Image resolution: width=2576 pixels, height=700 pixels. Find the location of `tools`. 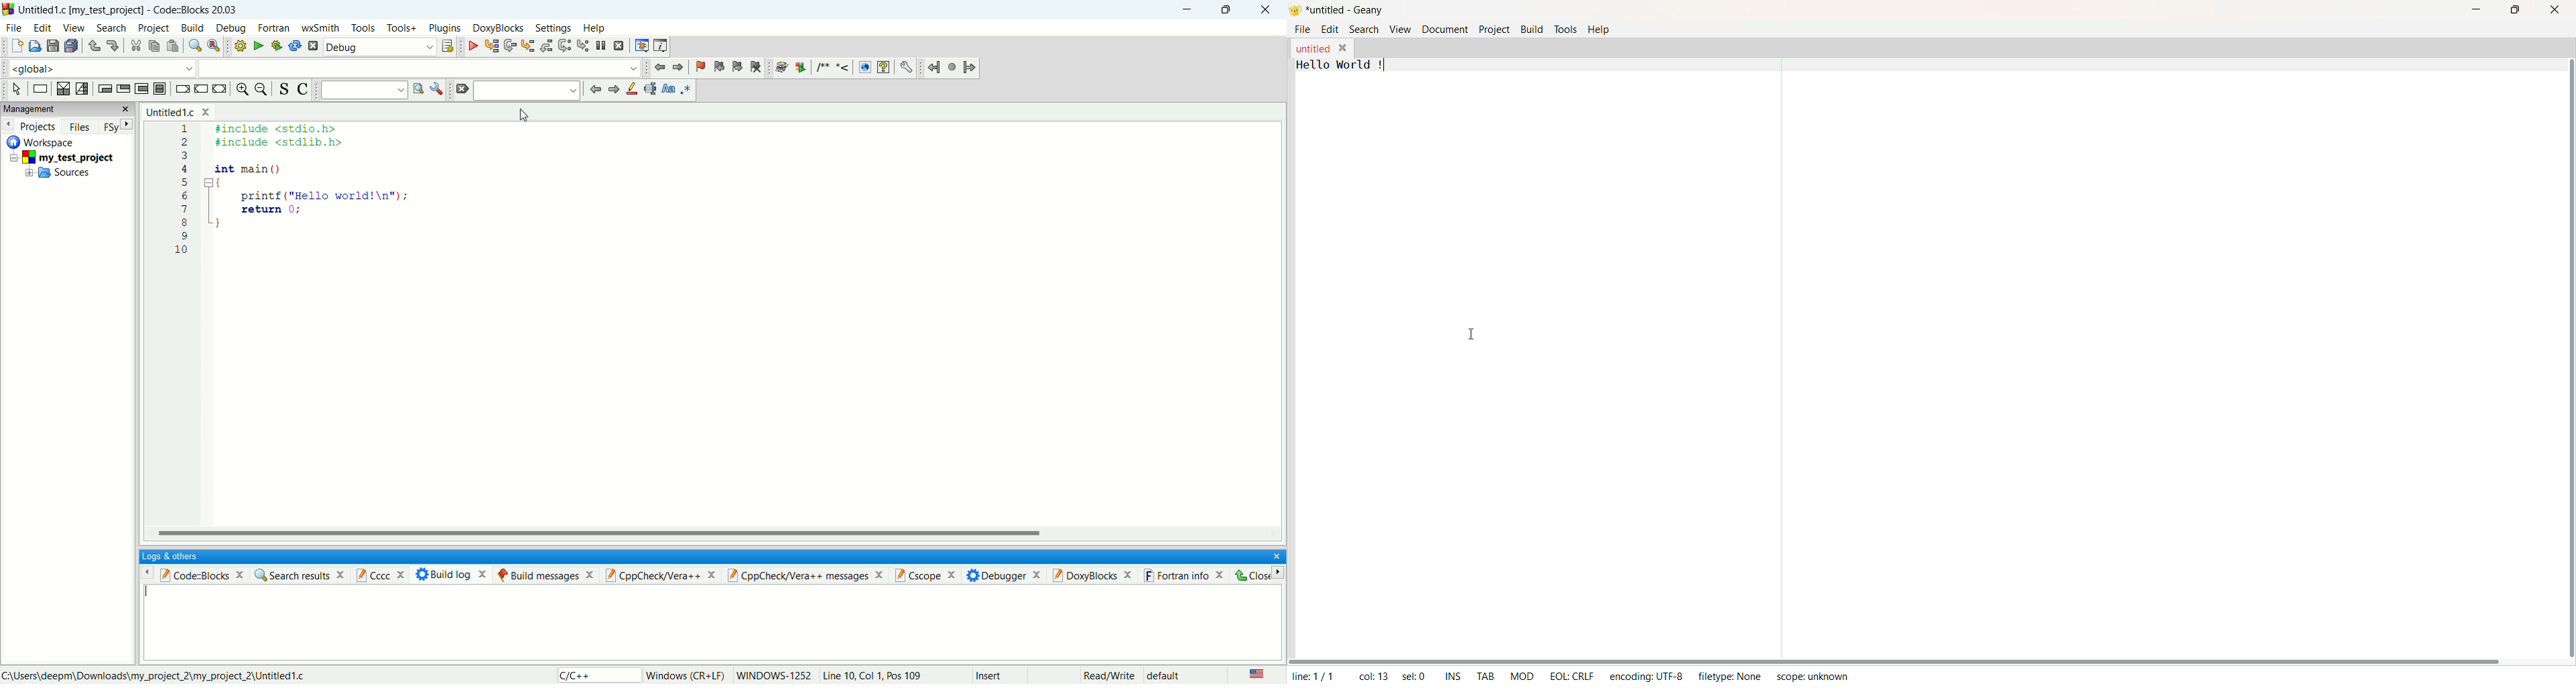

tools is located at coordinates (363, 28).